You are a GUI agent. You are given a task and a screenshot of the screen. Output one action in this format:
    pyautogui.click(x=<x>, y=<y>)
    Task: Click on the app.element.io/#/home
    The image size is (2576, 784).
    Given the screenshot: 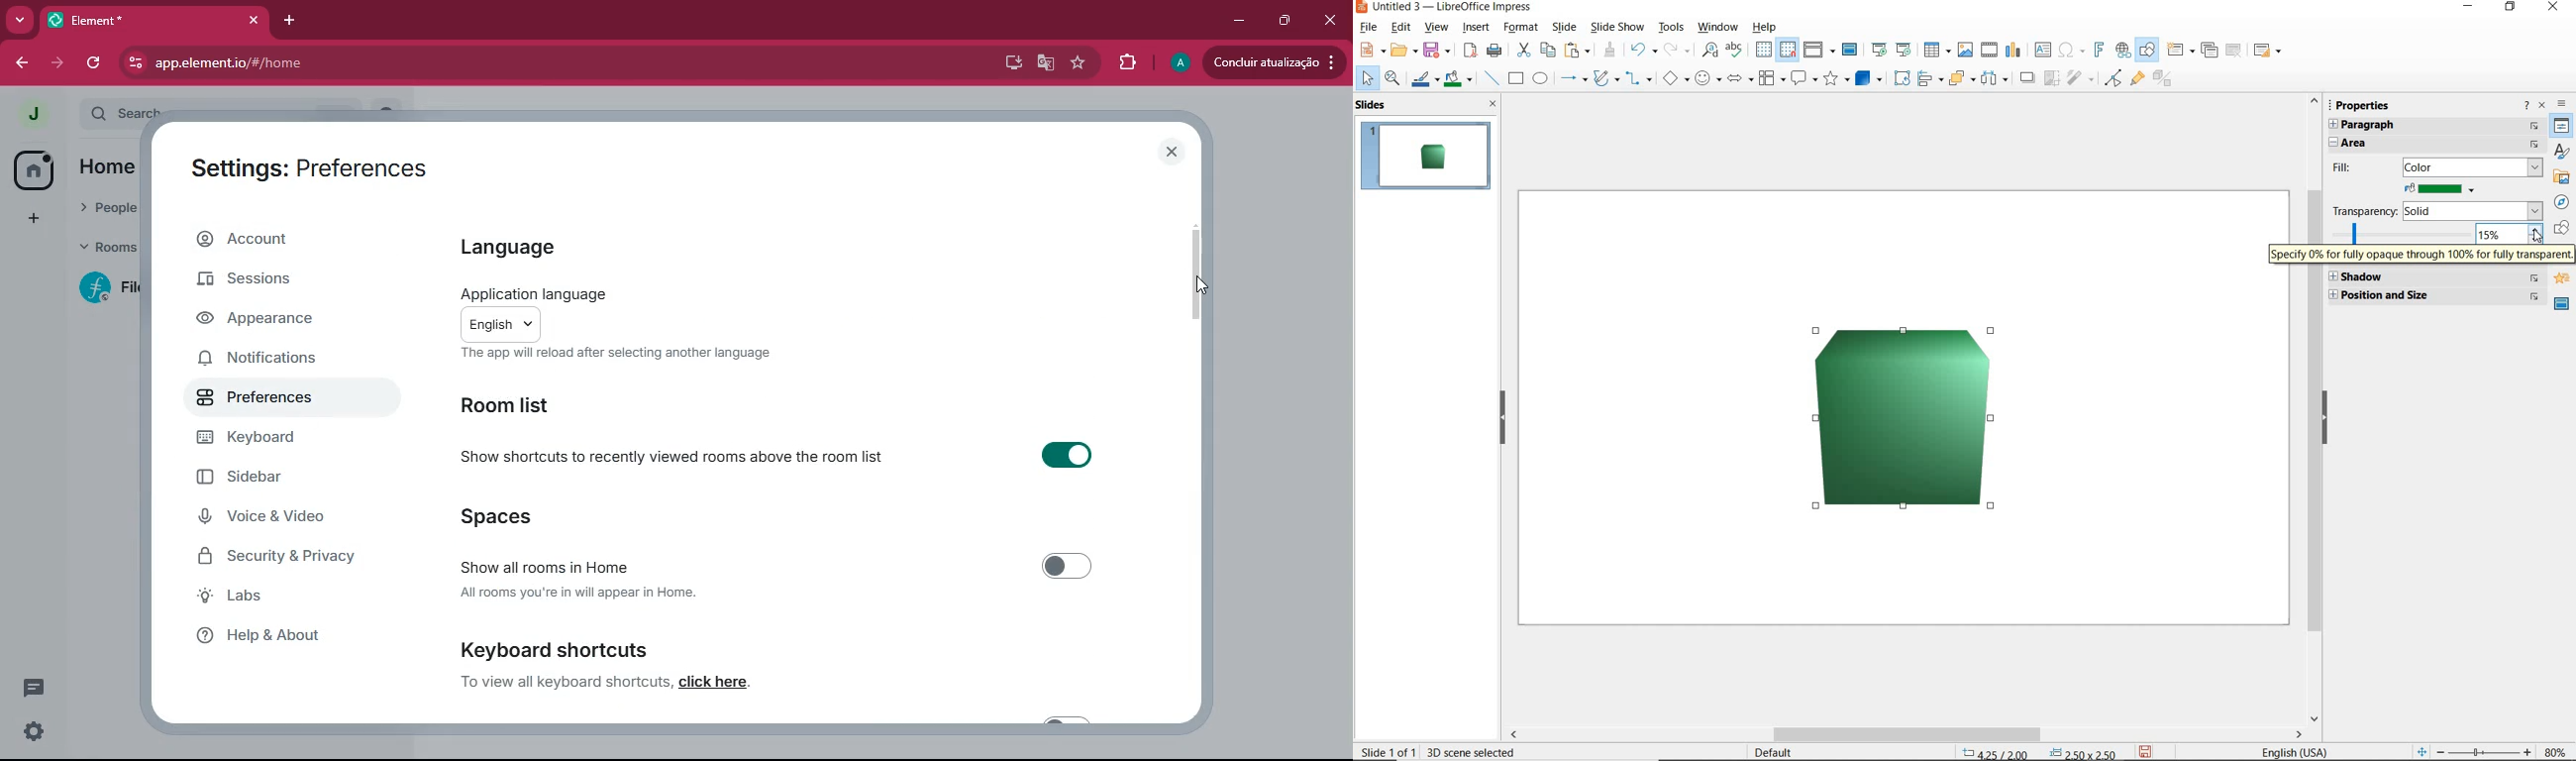 What is the action you would take?
    pyautogui.click(x=325, y=63)
    